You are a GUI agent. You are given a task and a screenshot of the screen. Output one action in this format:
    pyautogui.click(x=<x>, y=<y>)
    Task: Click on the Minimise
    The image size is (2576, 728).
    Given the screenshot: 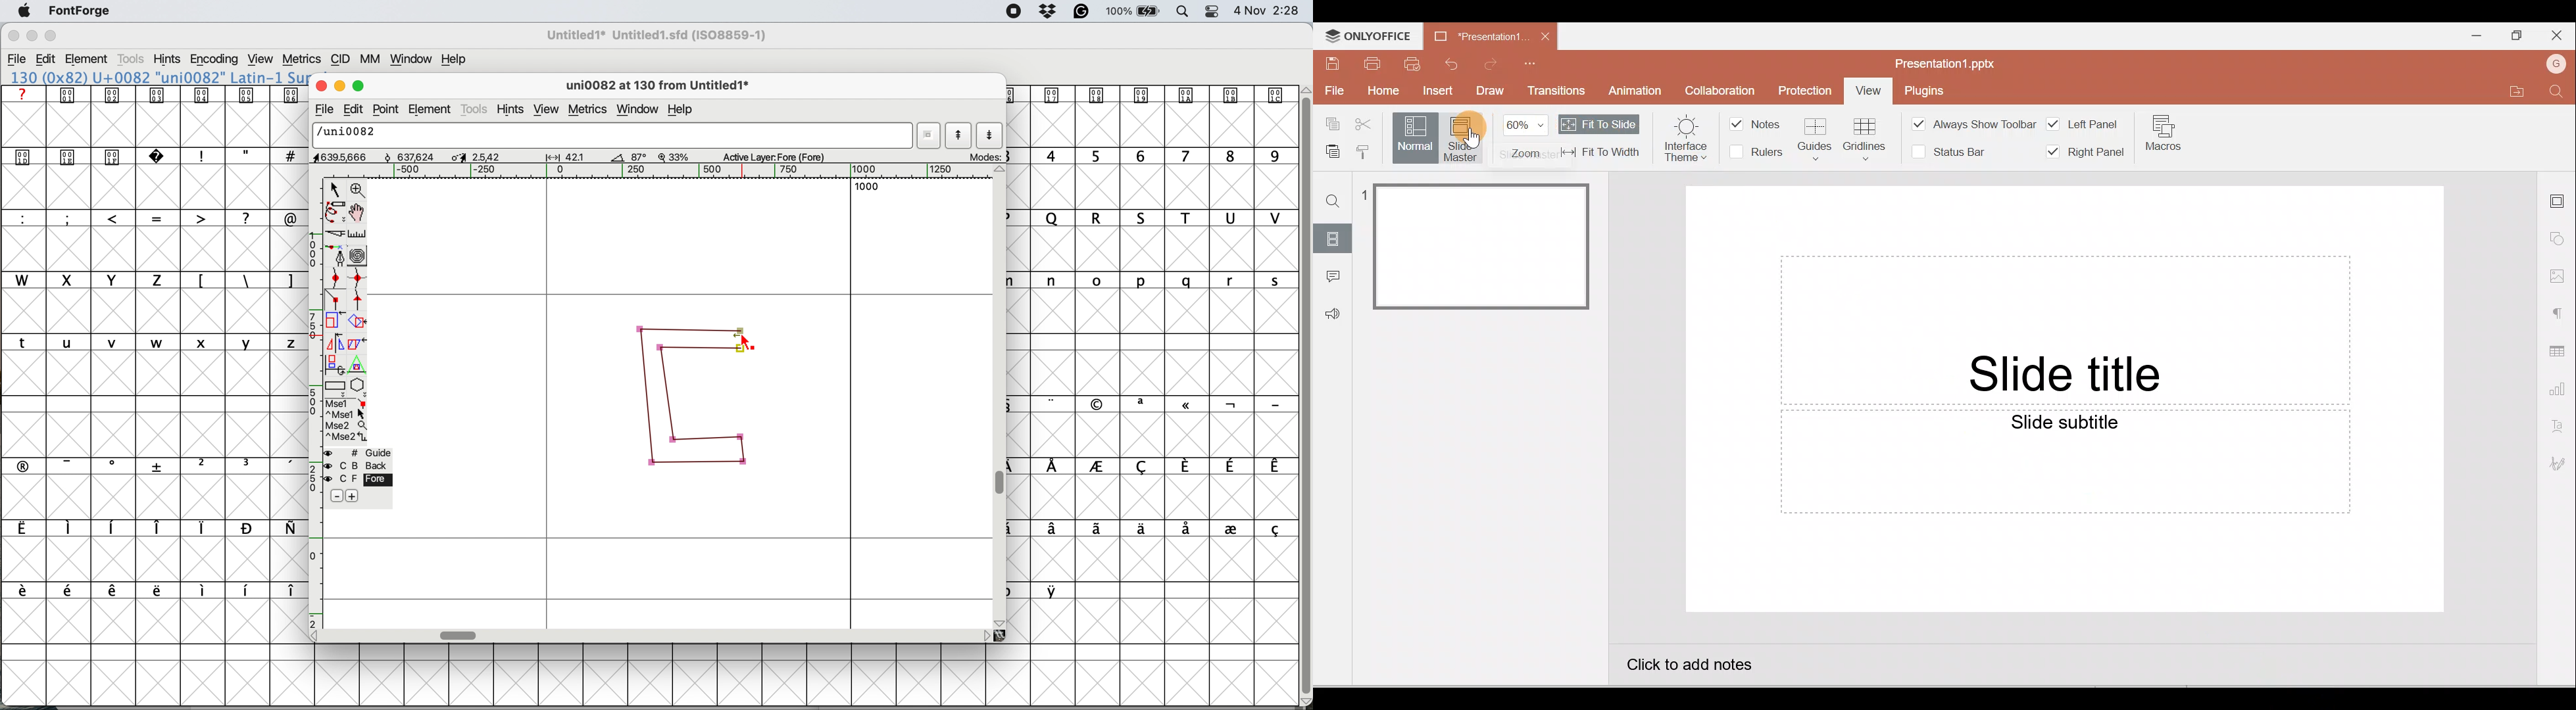 What is the action you would take?
    pyautogui.click(x=2472, y=35)
    